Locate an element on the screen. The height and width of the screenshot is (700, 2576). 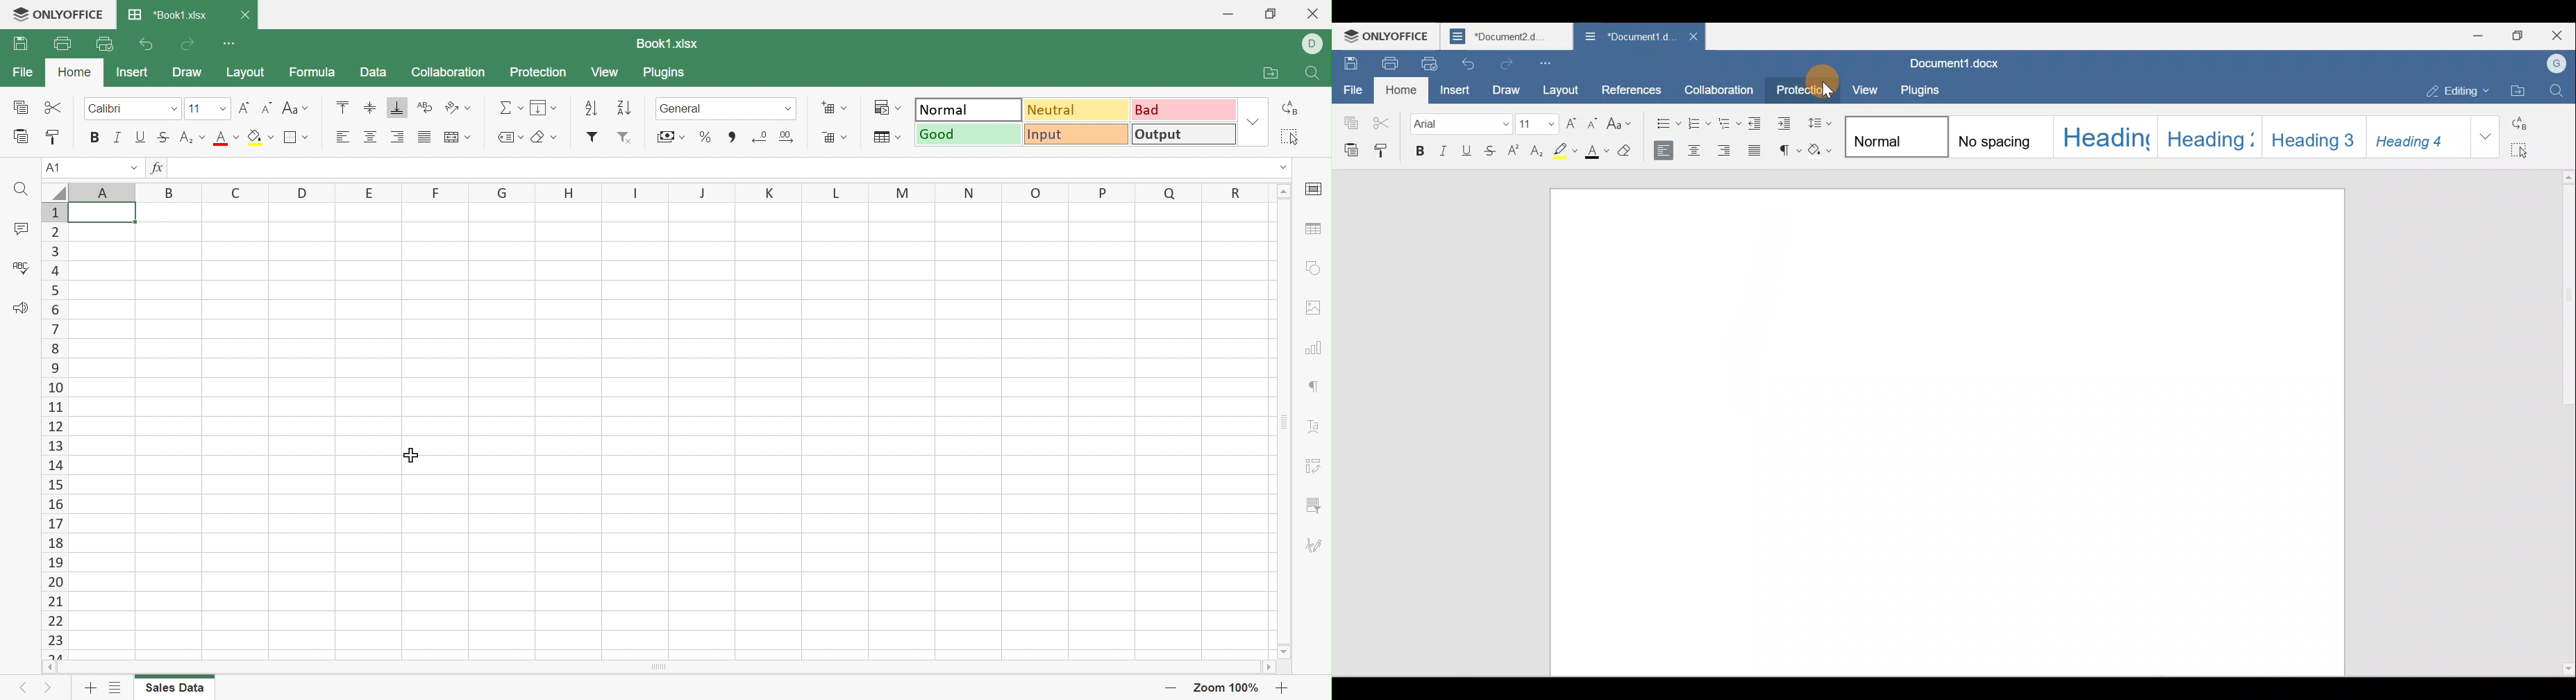
Customize Quick Access Toolbar is located at coordinates (230, 42).